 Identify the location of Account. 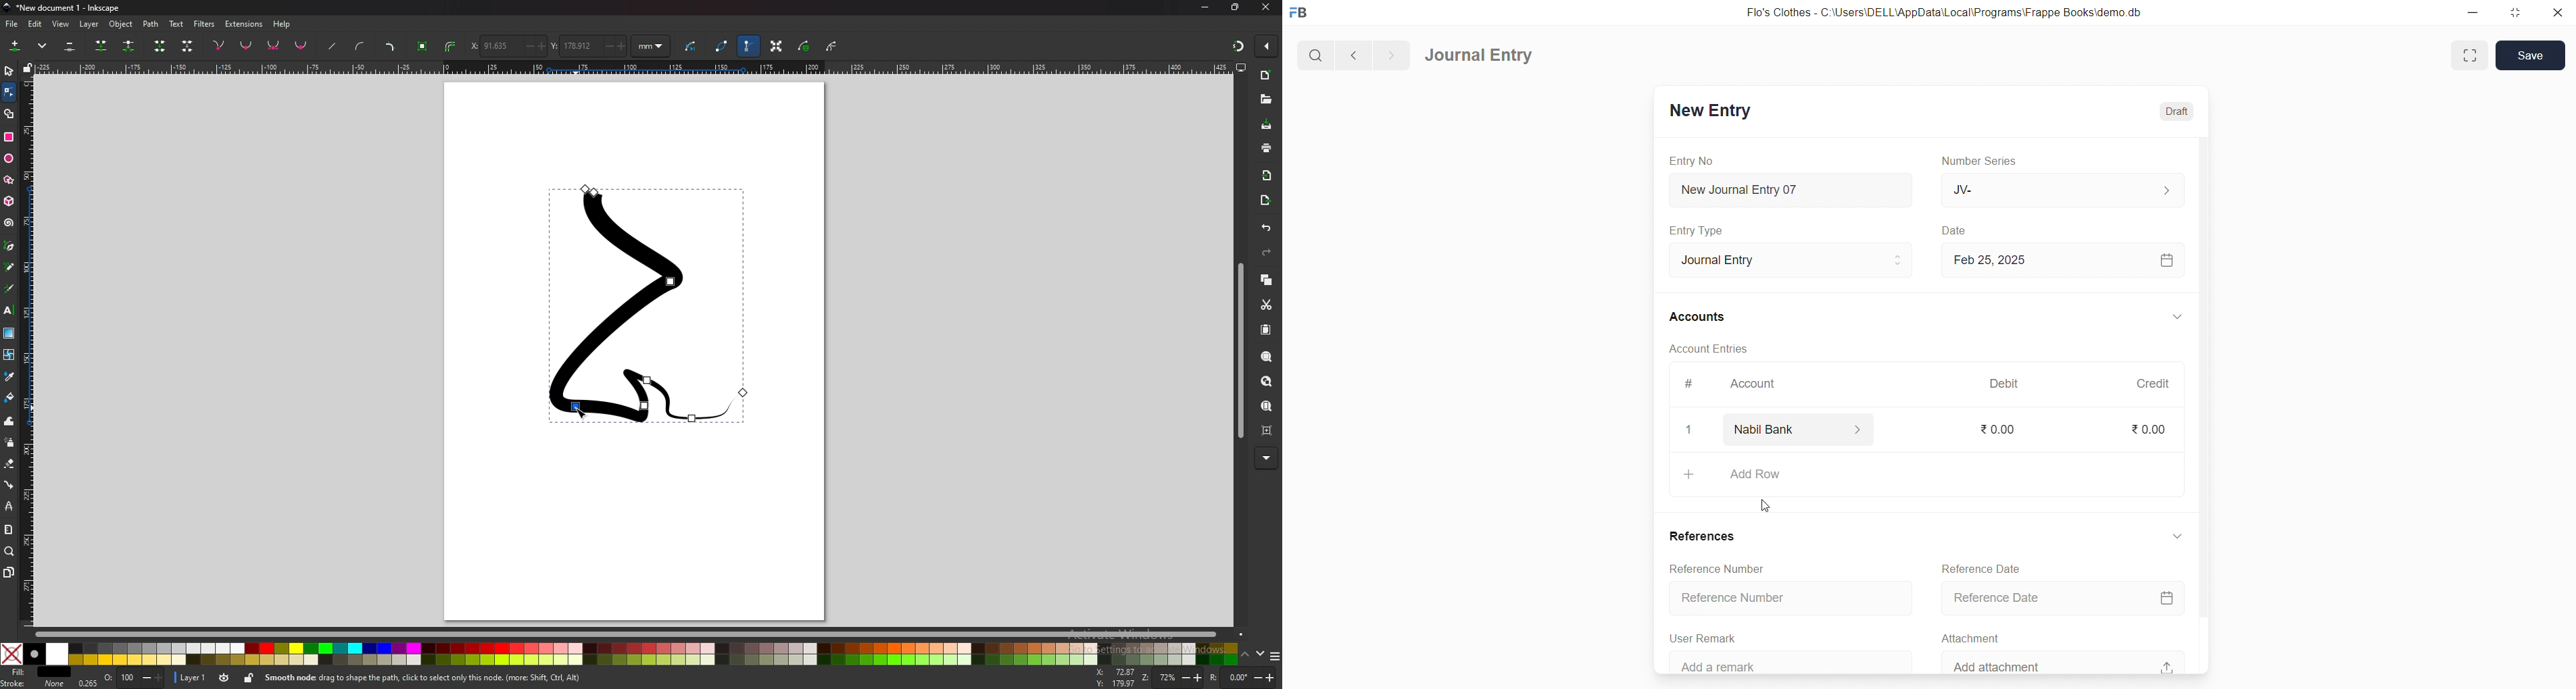
(1755, 385).